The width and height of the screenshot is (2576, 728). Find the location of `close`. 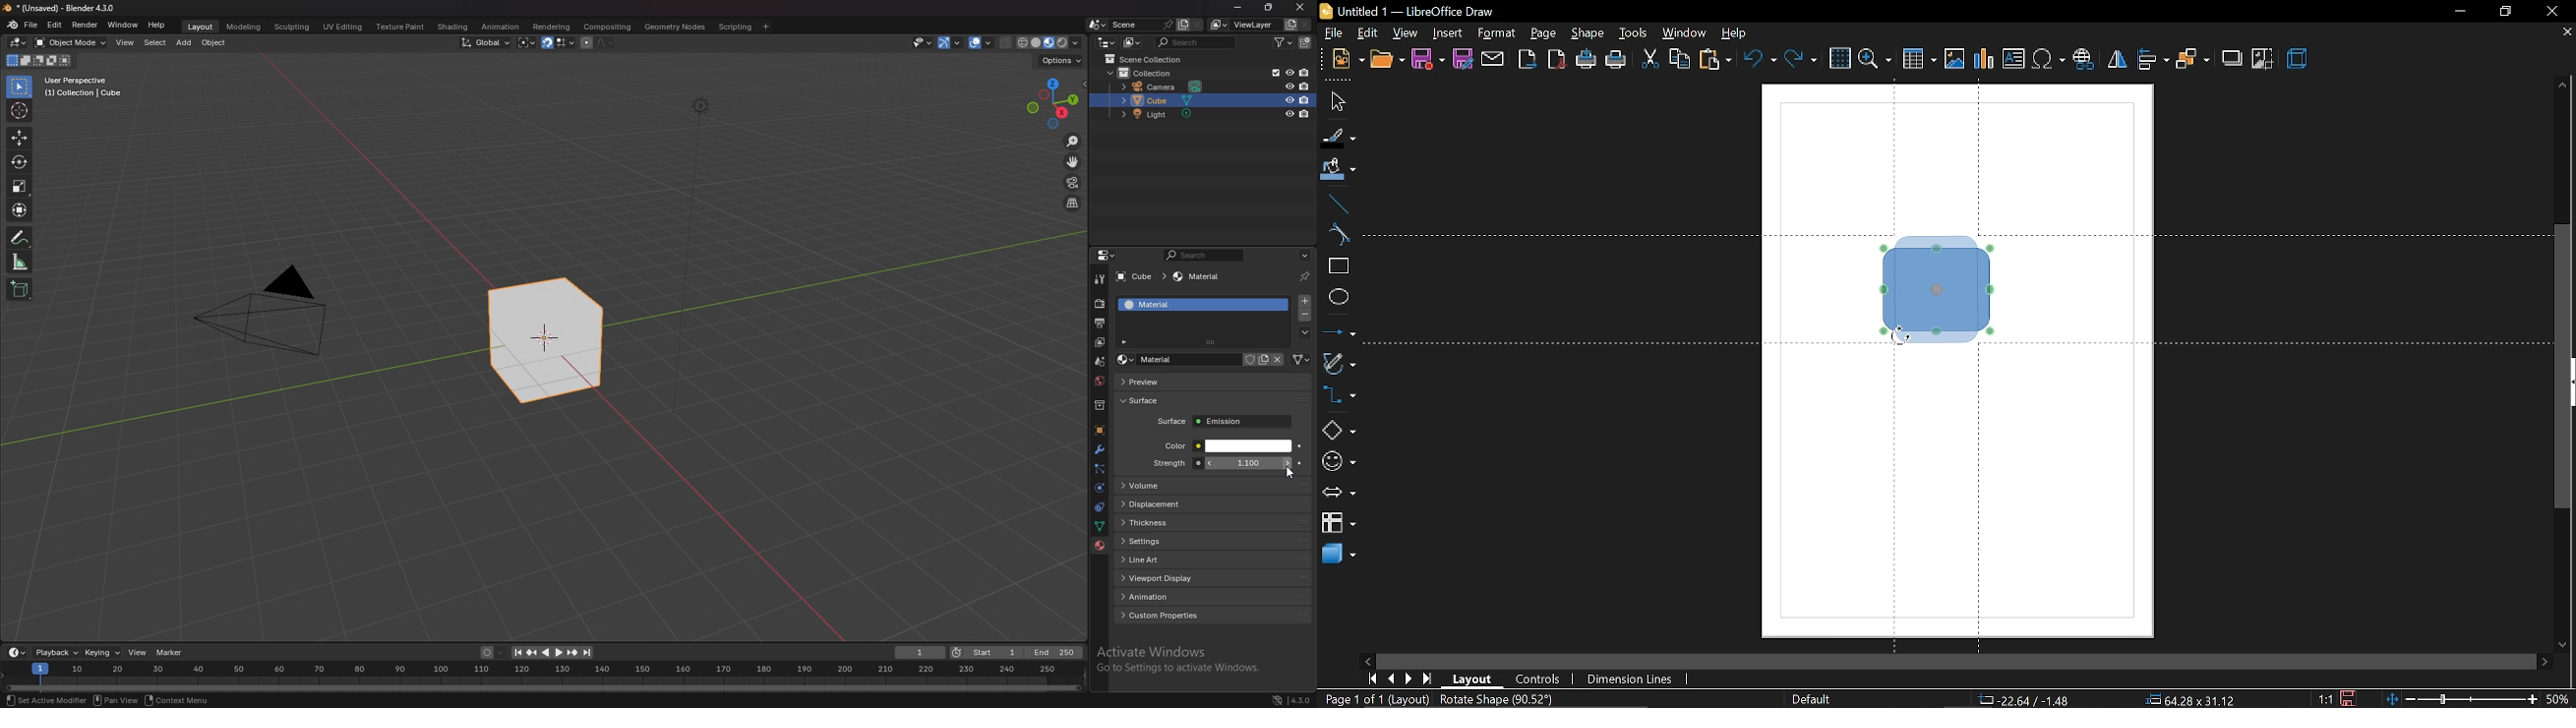

close is located at coordinates (2552, 11).